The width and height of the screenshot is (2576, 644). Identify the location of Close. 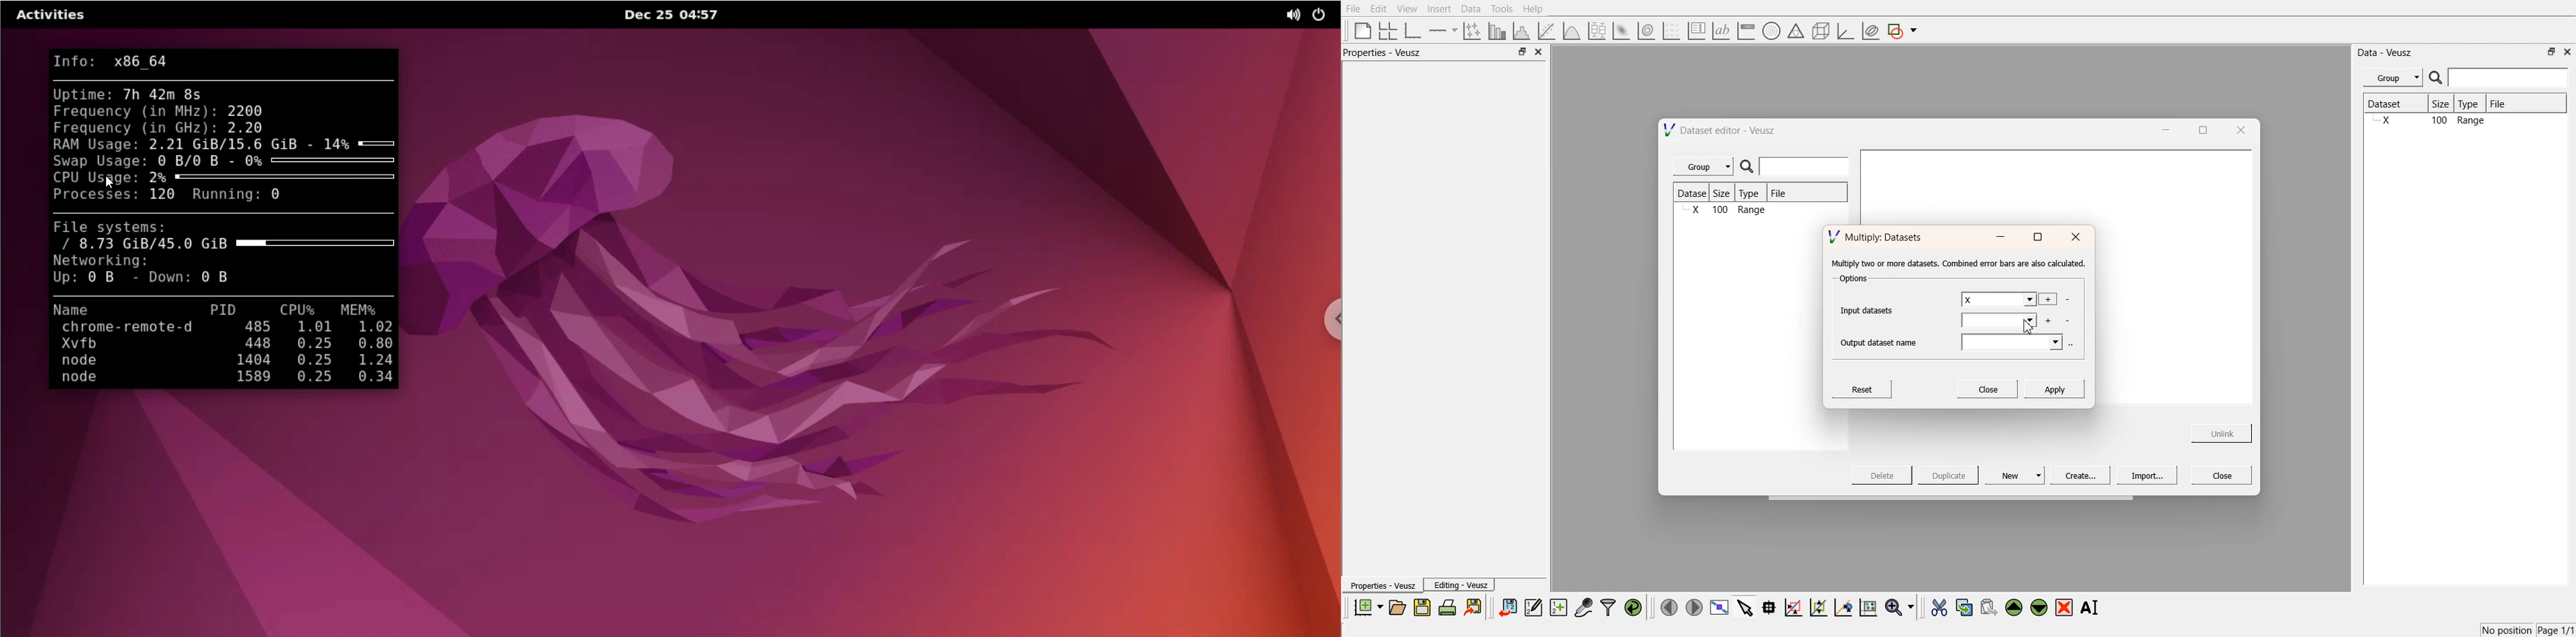
(2223, 474).